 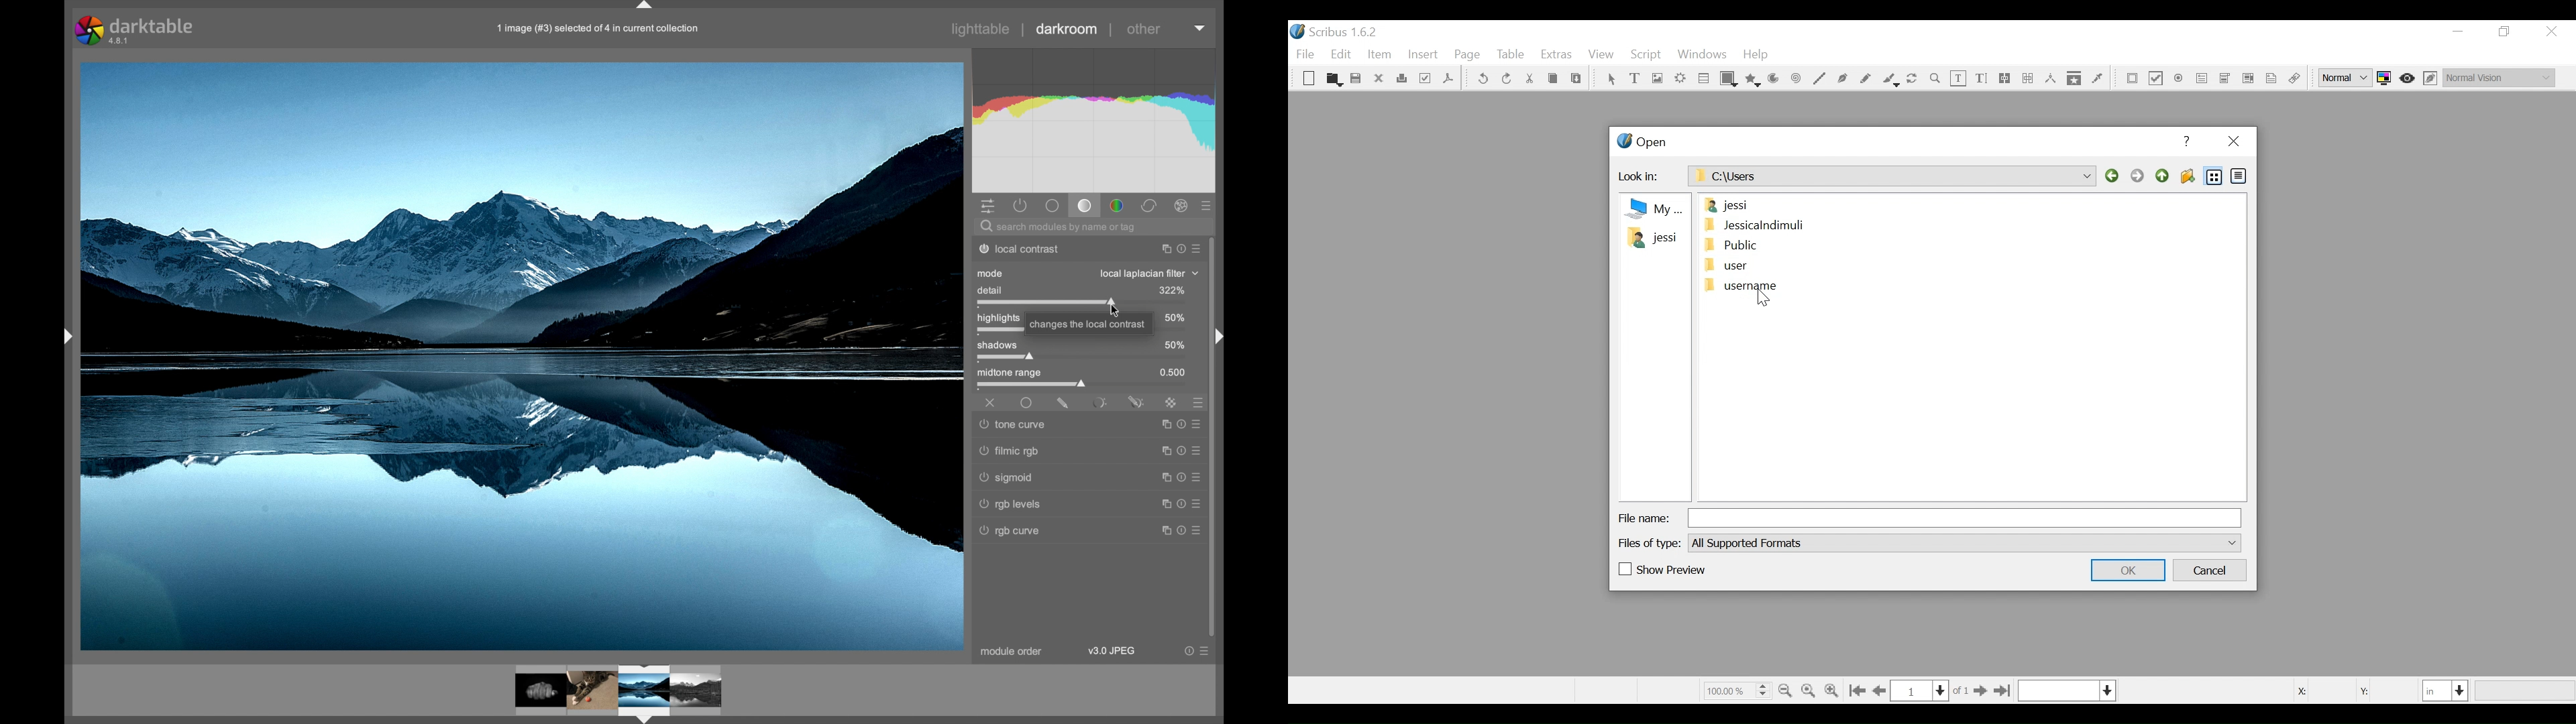 What do you see at coordinates (2187, 176) in the screenshot?
I see `Create Folder` at bounding box center [2187, 176].